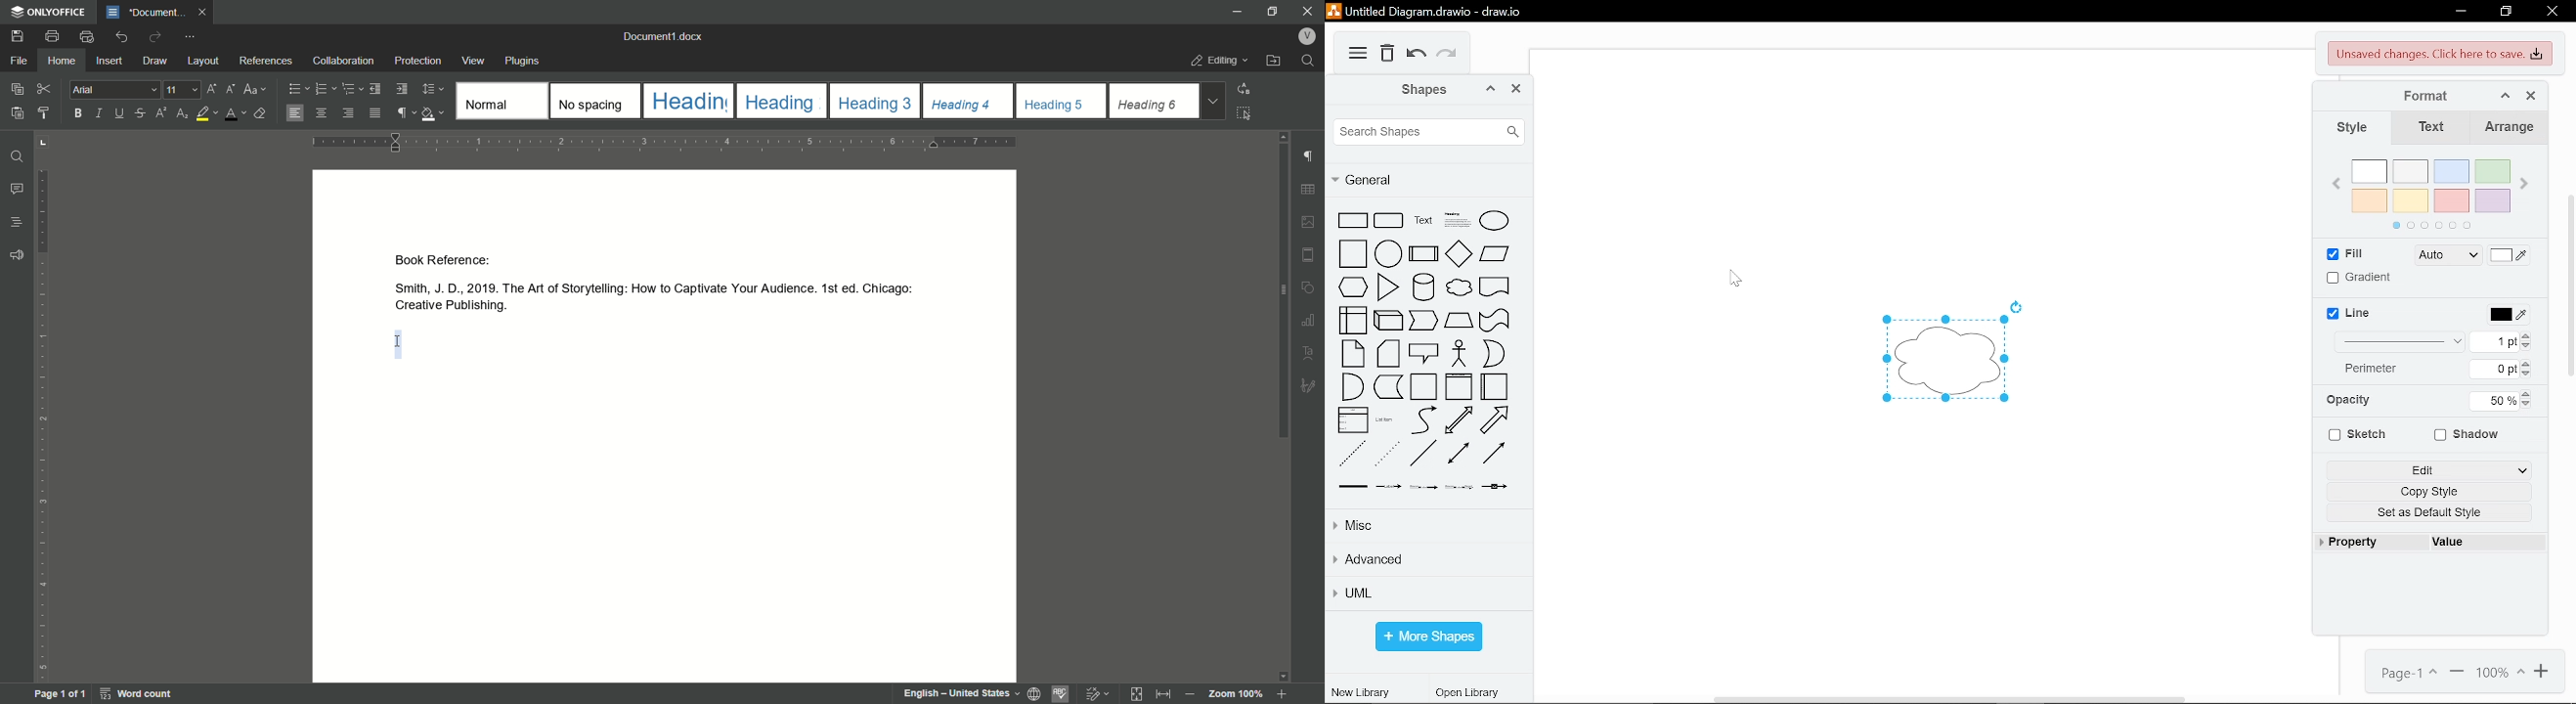 The image size is (2576, 728). Describe the element at coordinates (117, 90) in the screenshot. I see `font name` at that location.